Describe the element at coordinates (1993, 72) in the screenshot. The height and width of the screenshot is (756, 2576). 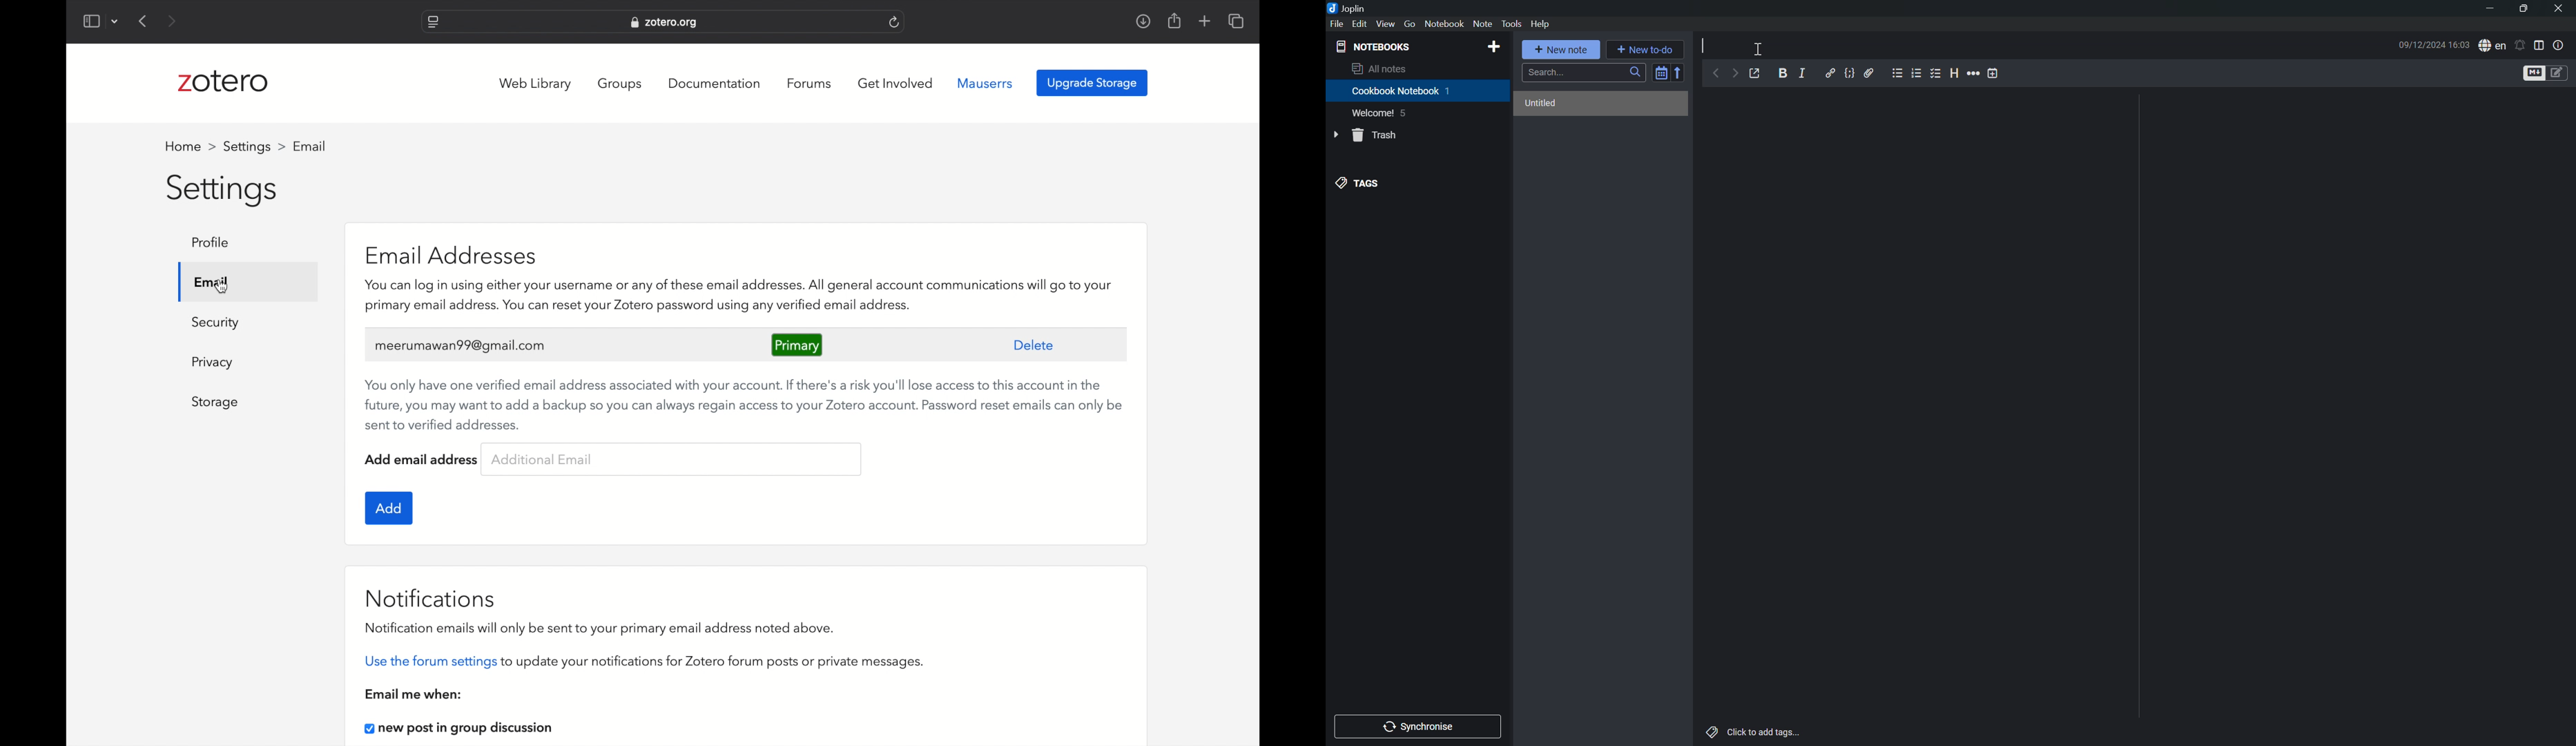
I see `Insert time` at that location.